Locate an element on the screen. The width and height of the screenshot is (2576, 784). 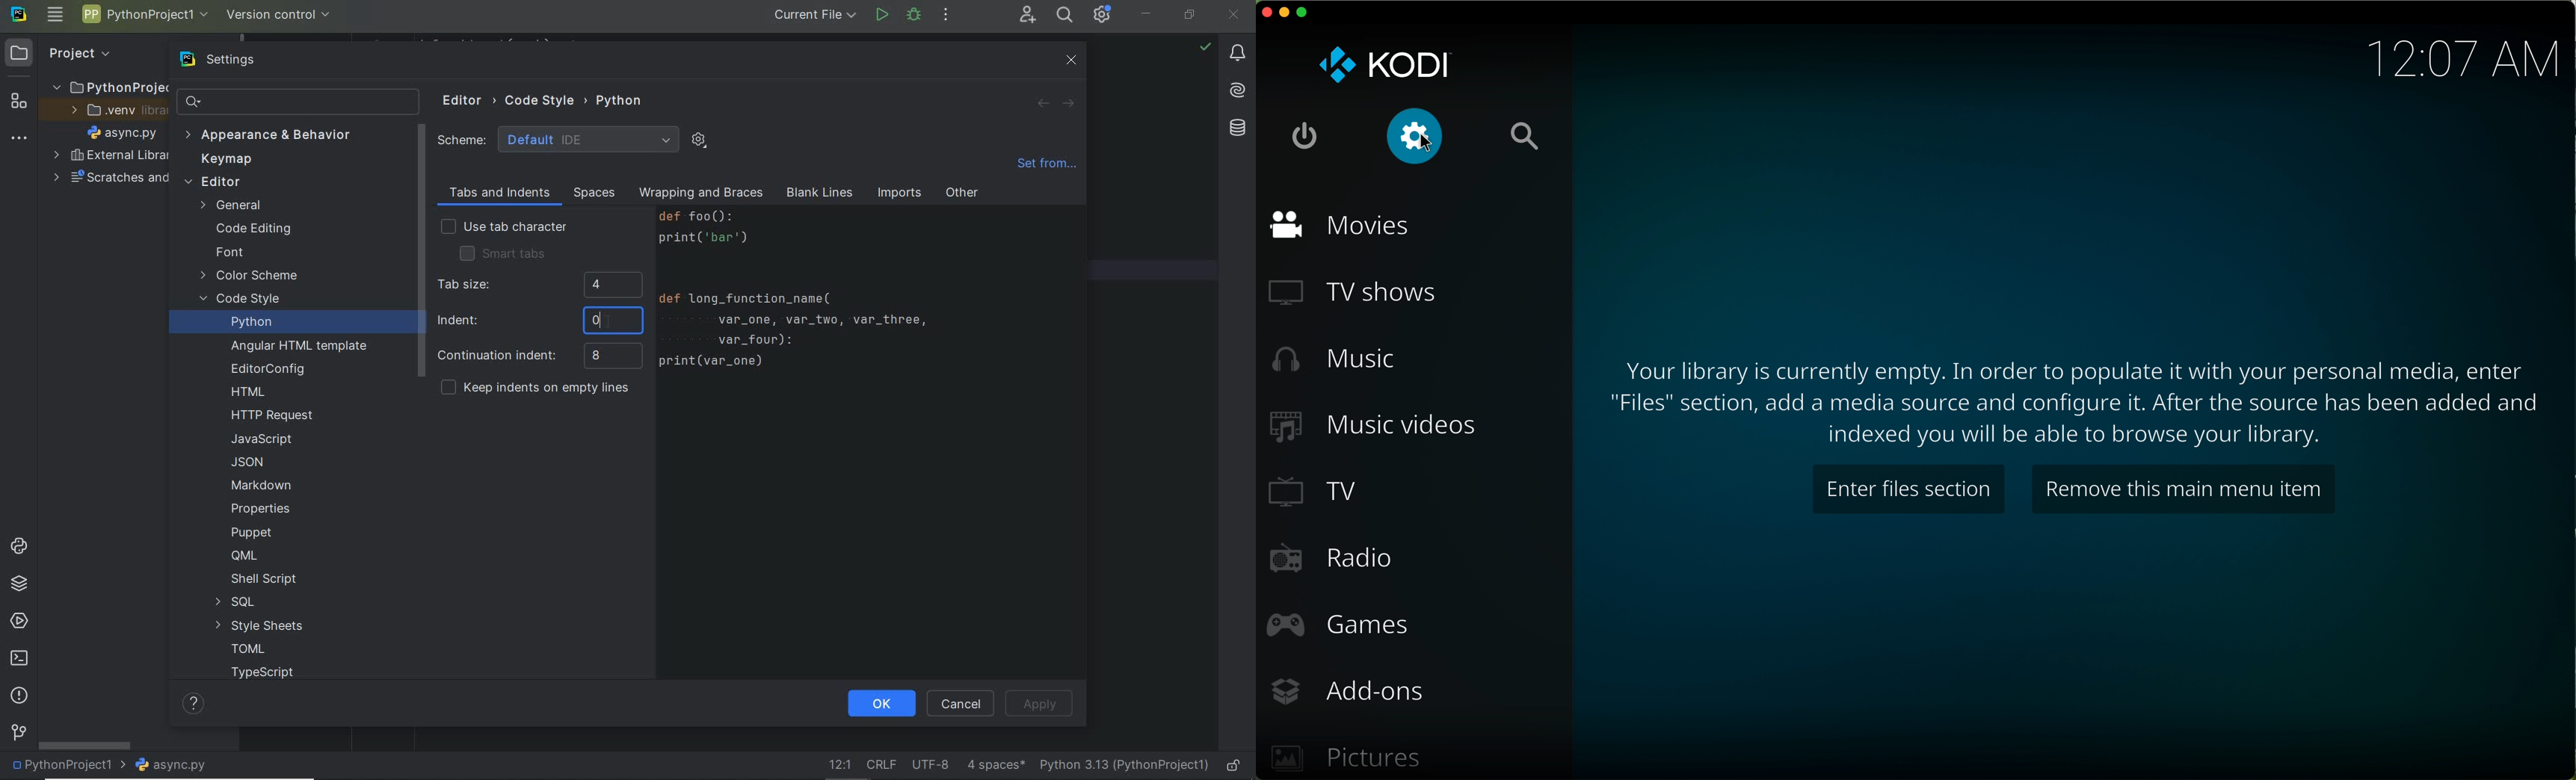
TV shows is located at coordinates (1359, 293).